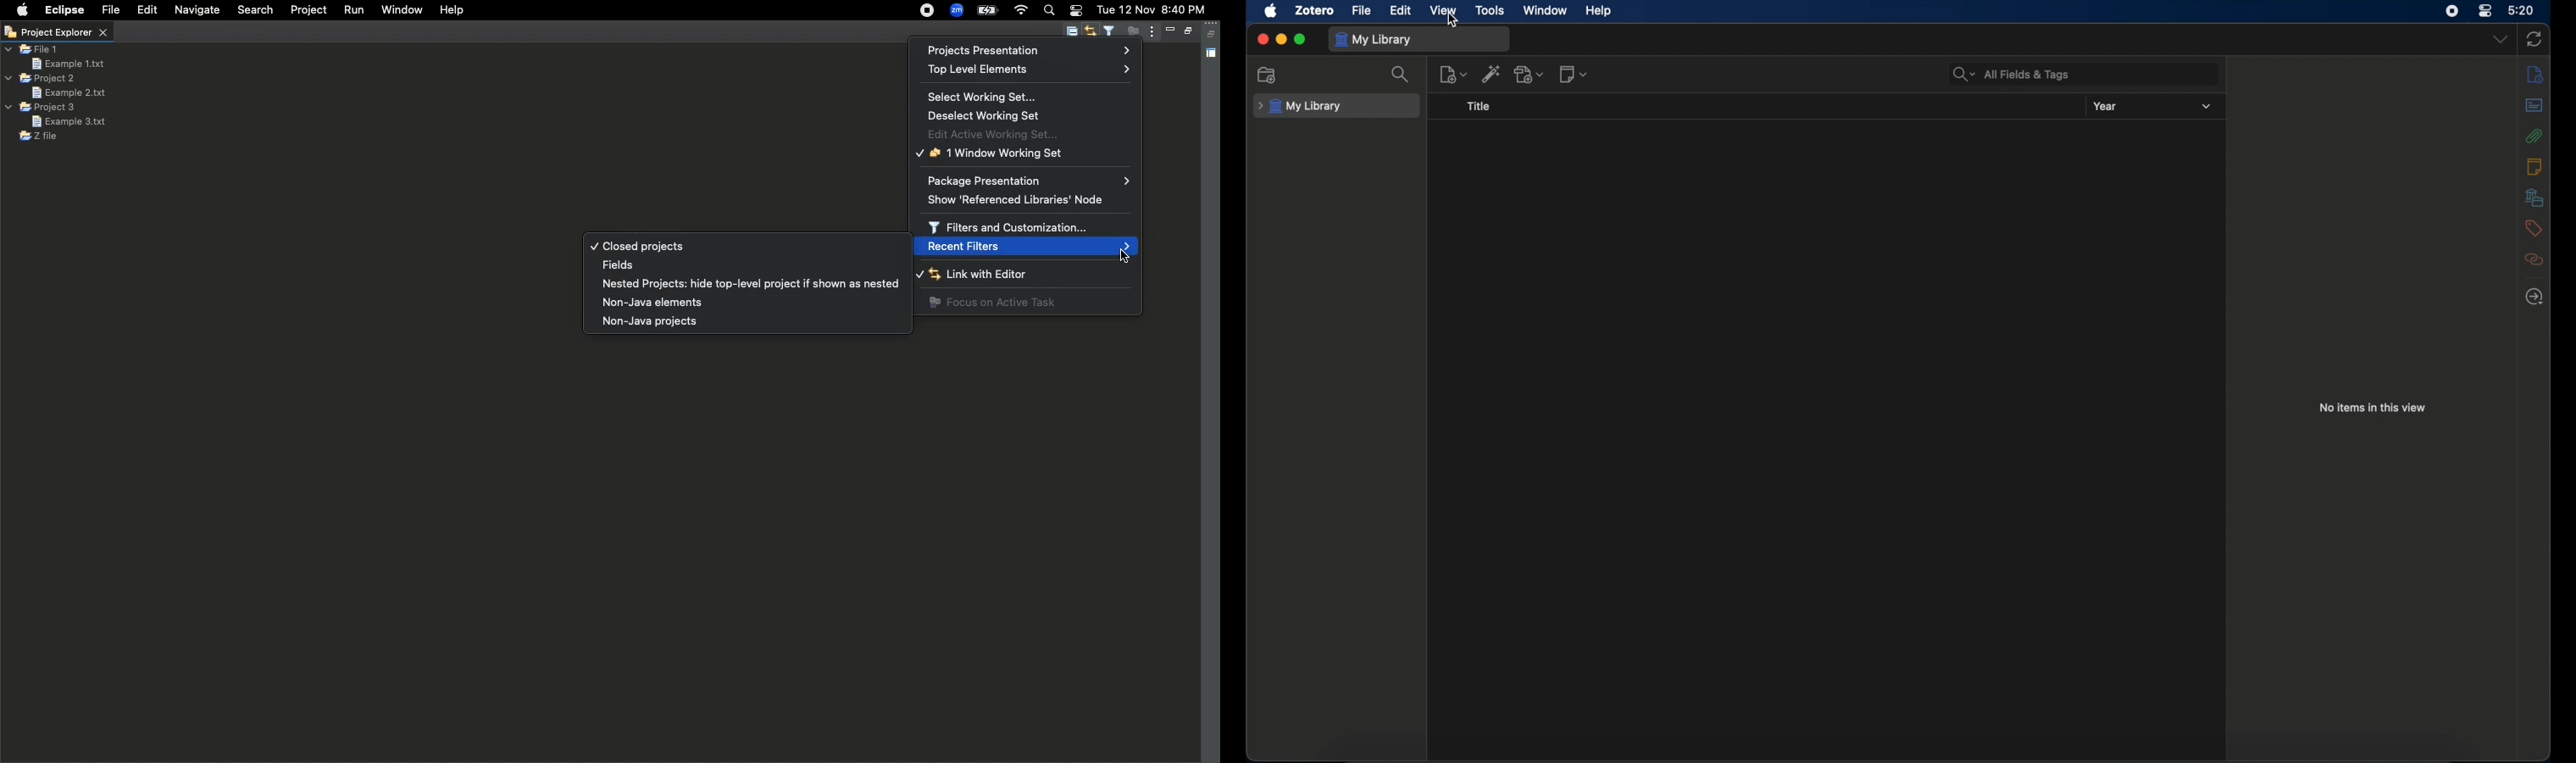 This screenshot has width=2576, height=784. I want to click on Nested projects: hide top-level project if shown as nested, so click(757, 285).